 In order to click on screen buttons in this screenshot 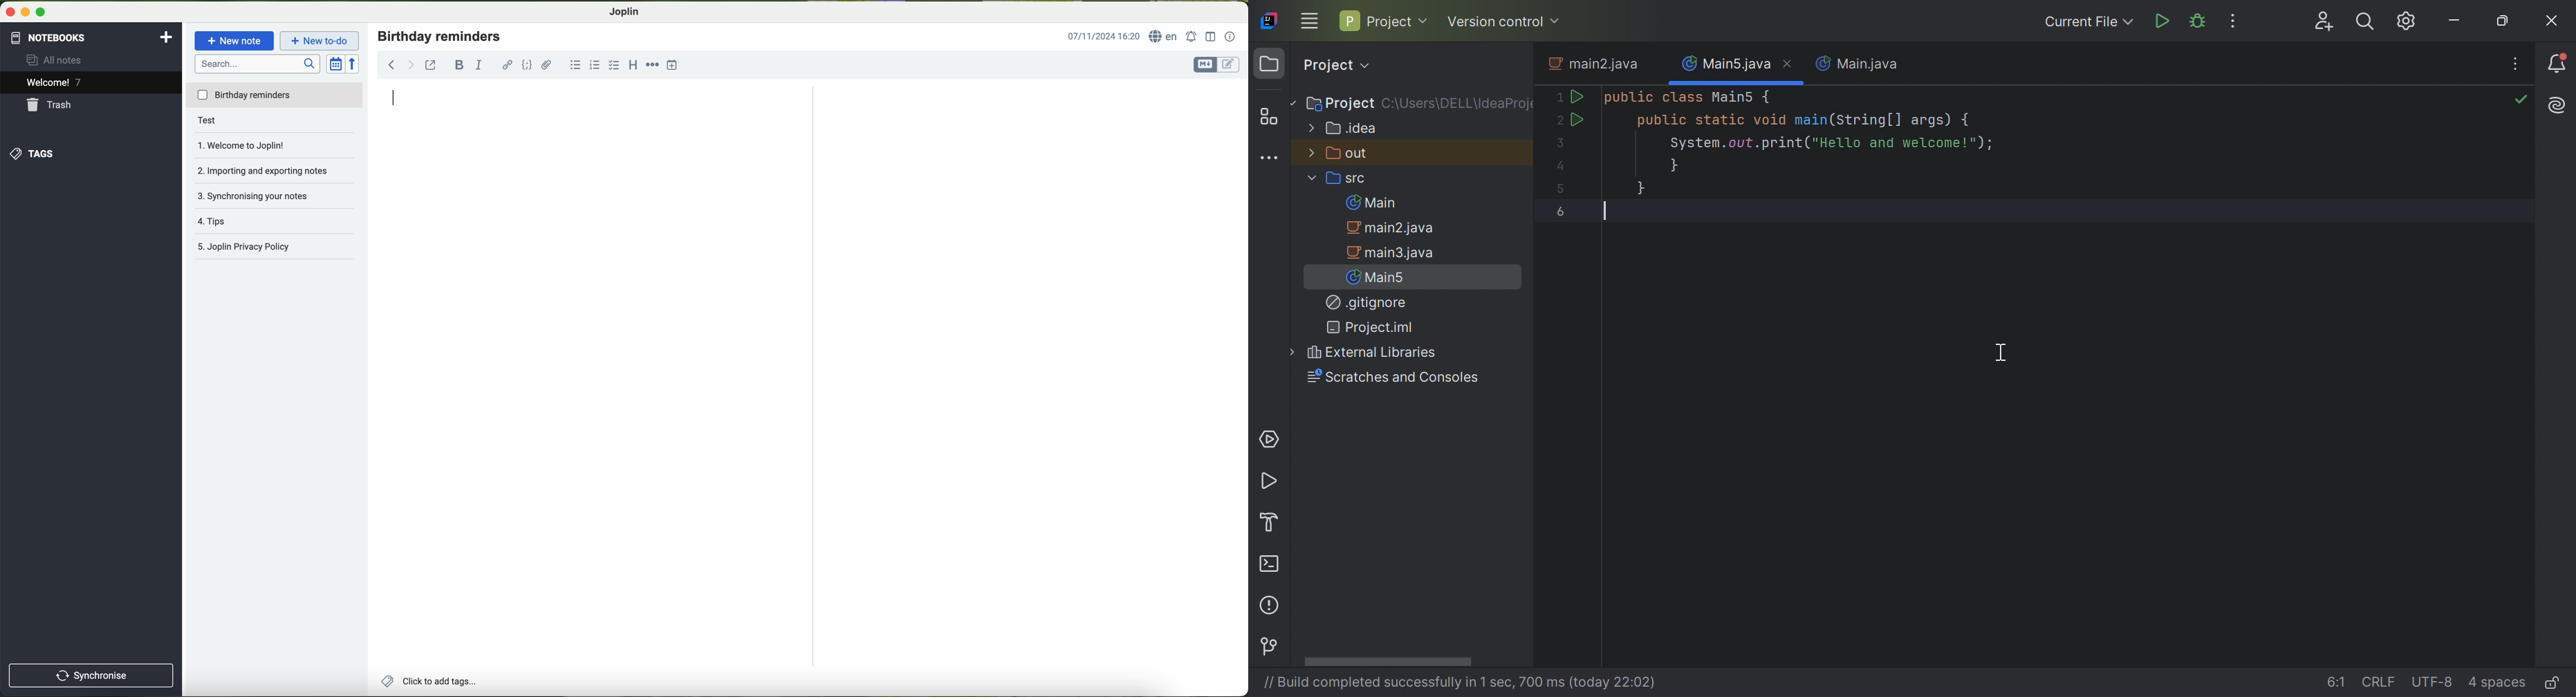, I will do `click(29, 11)`.